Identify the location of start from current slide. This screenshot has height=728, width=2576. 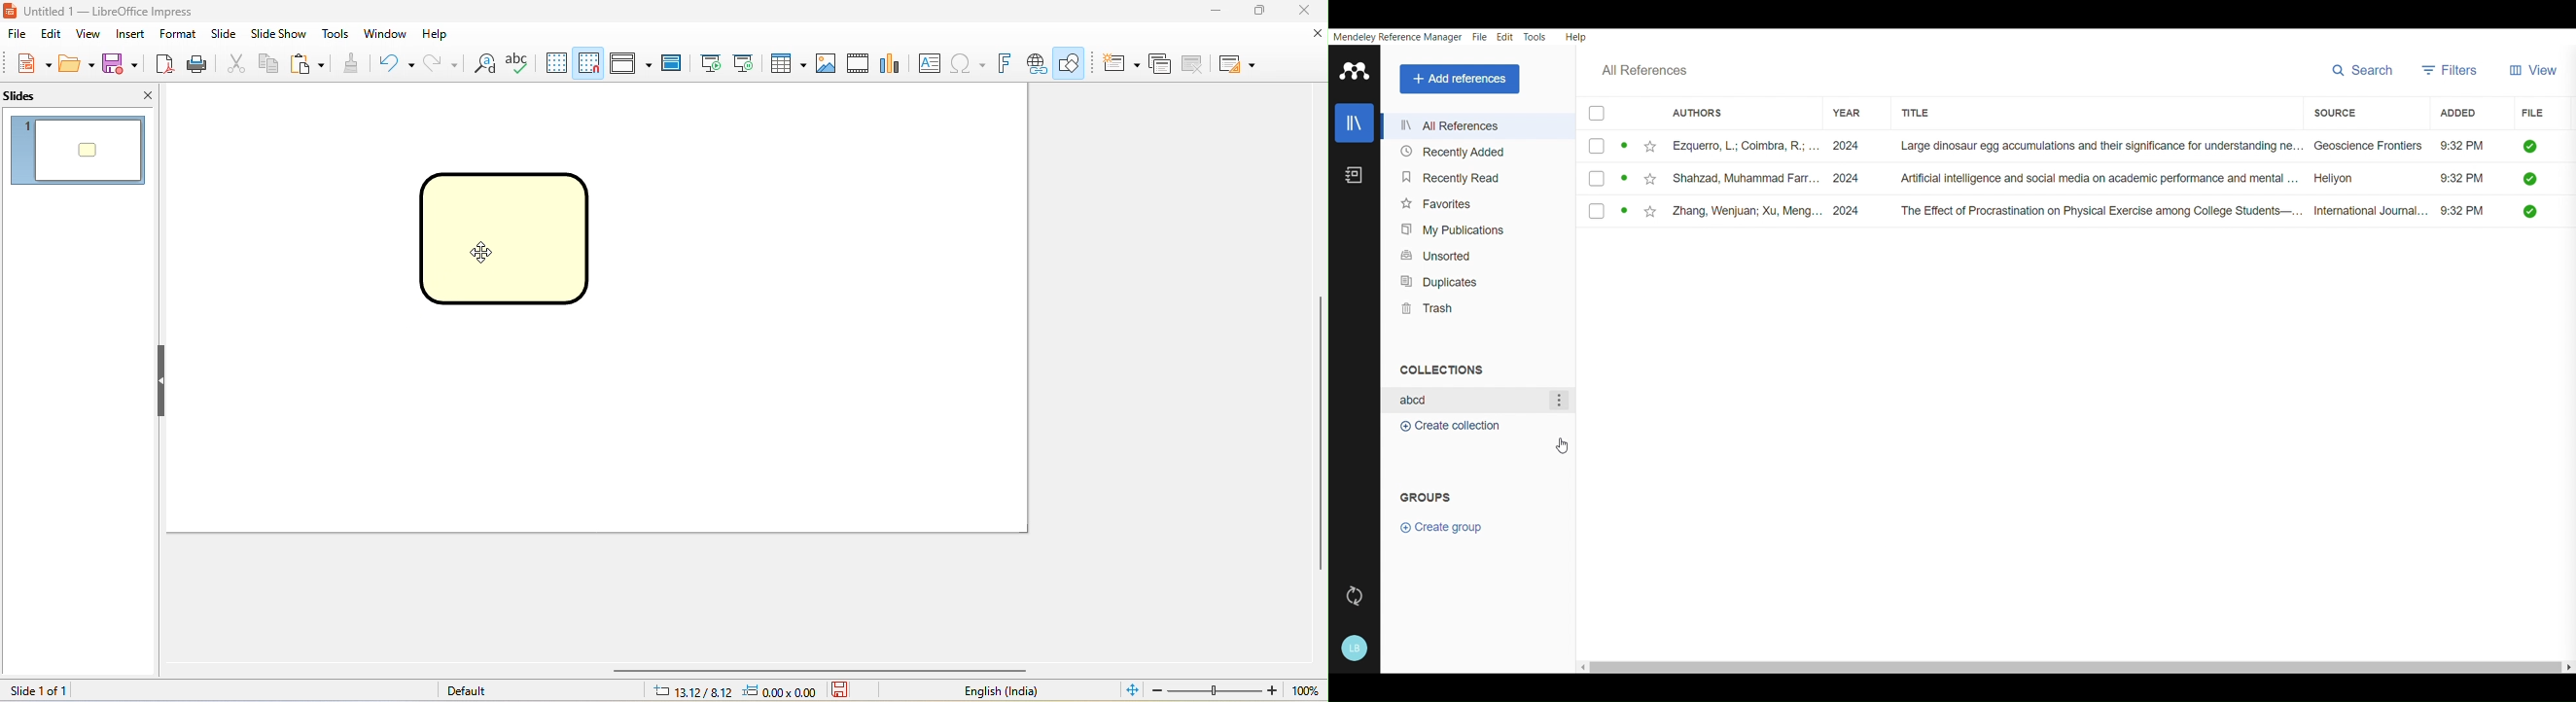
(746, 63).